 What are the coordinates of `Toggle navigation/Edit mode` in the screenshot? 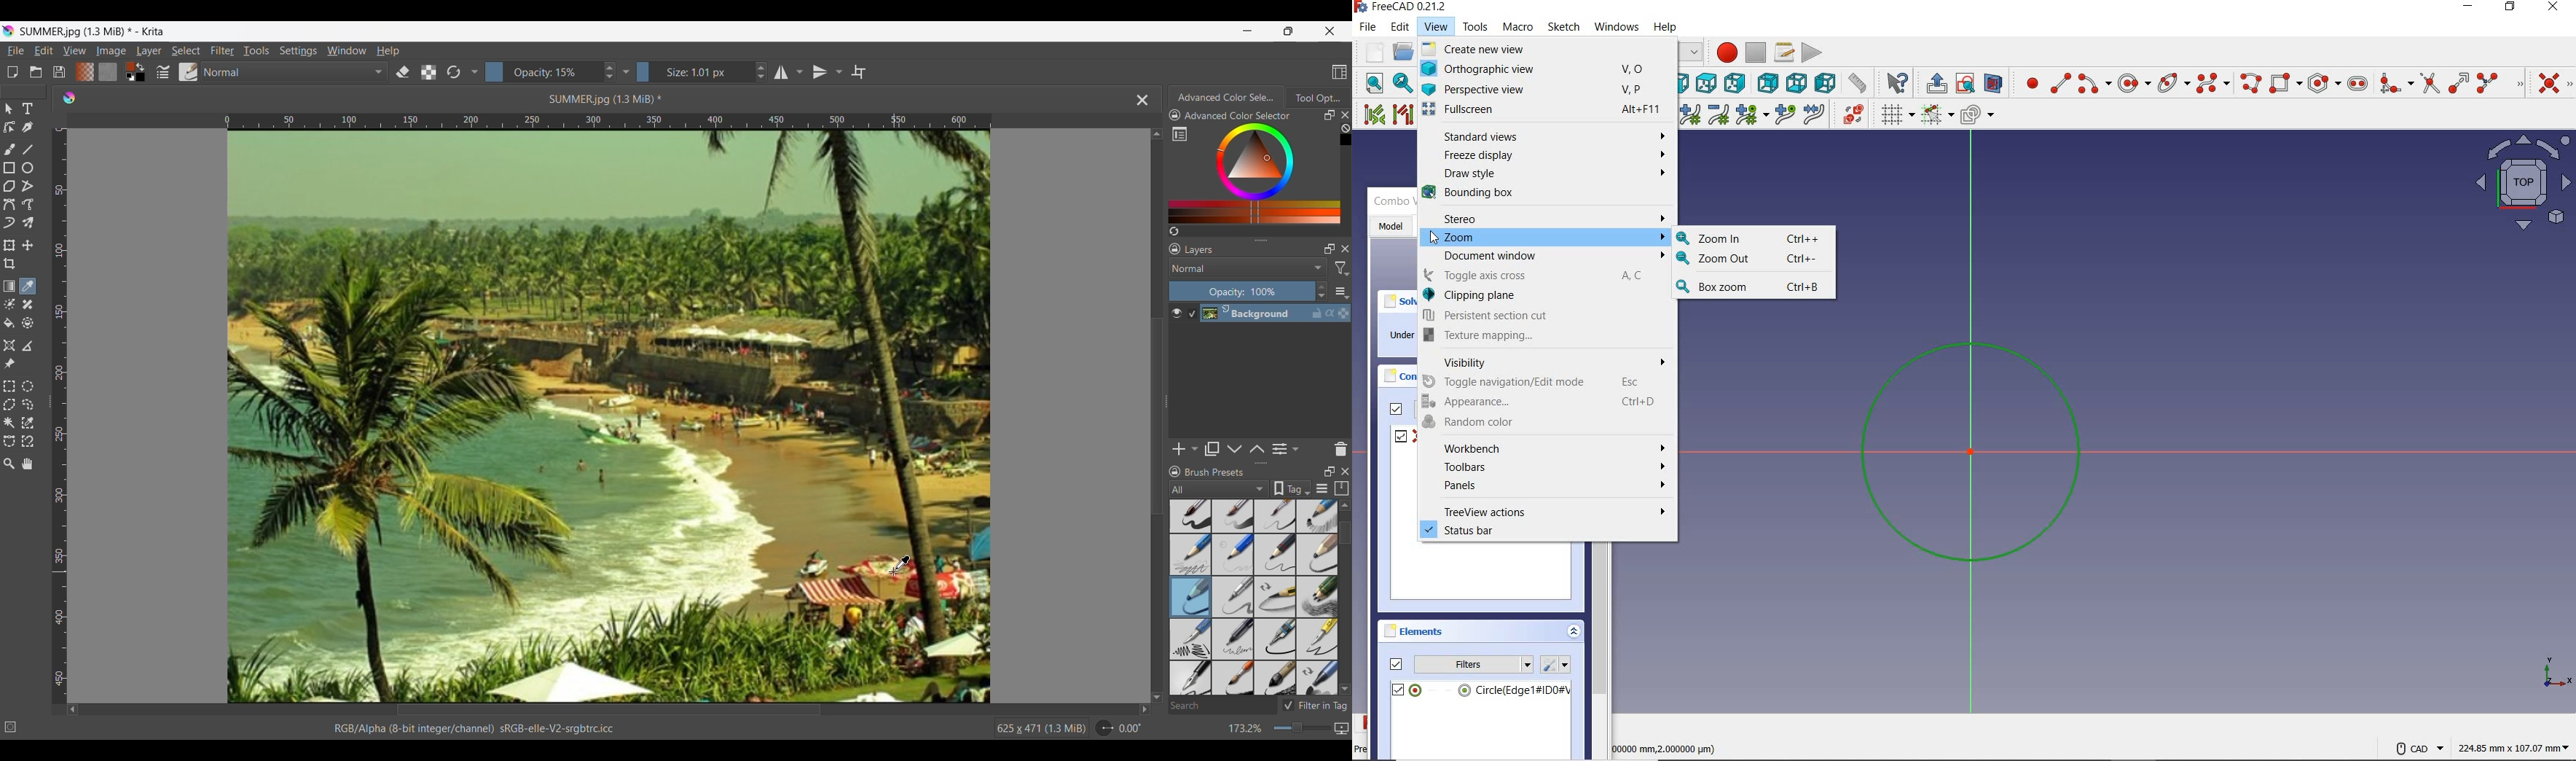 It's located at (1547, 381).